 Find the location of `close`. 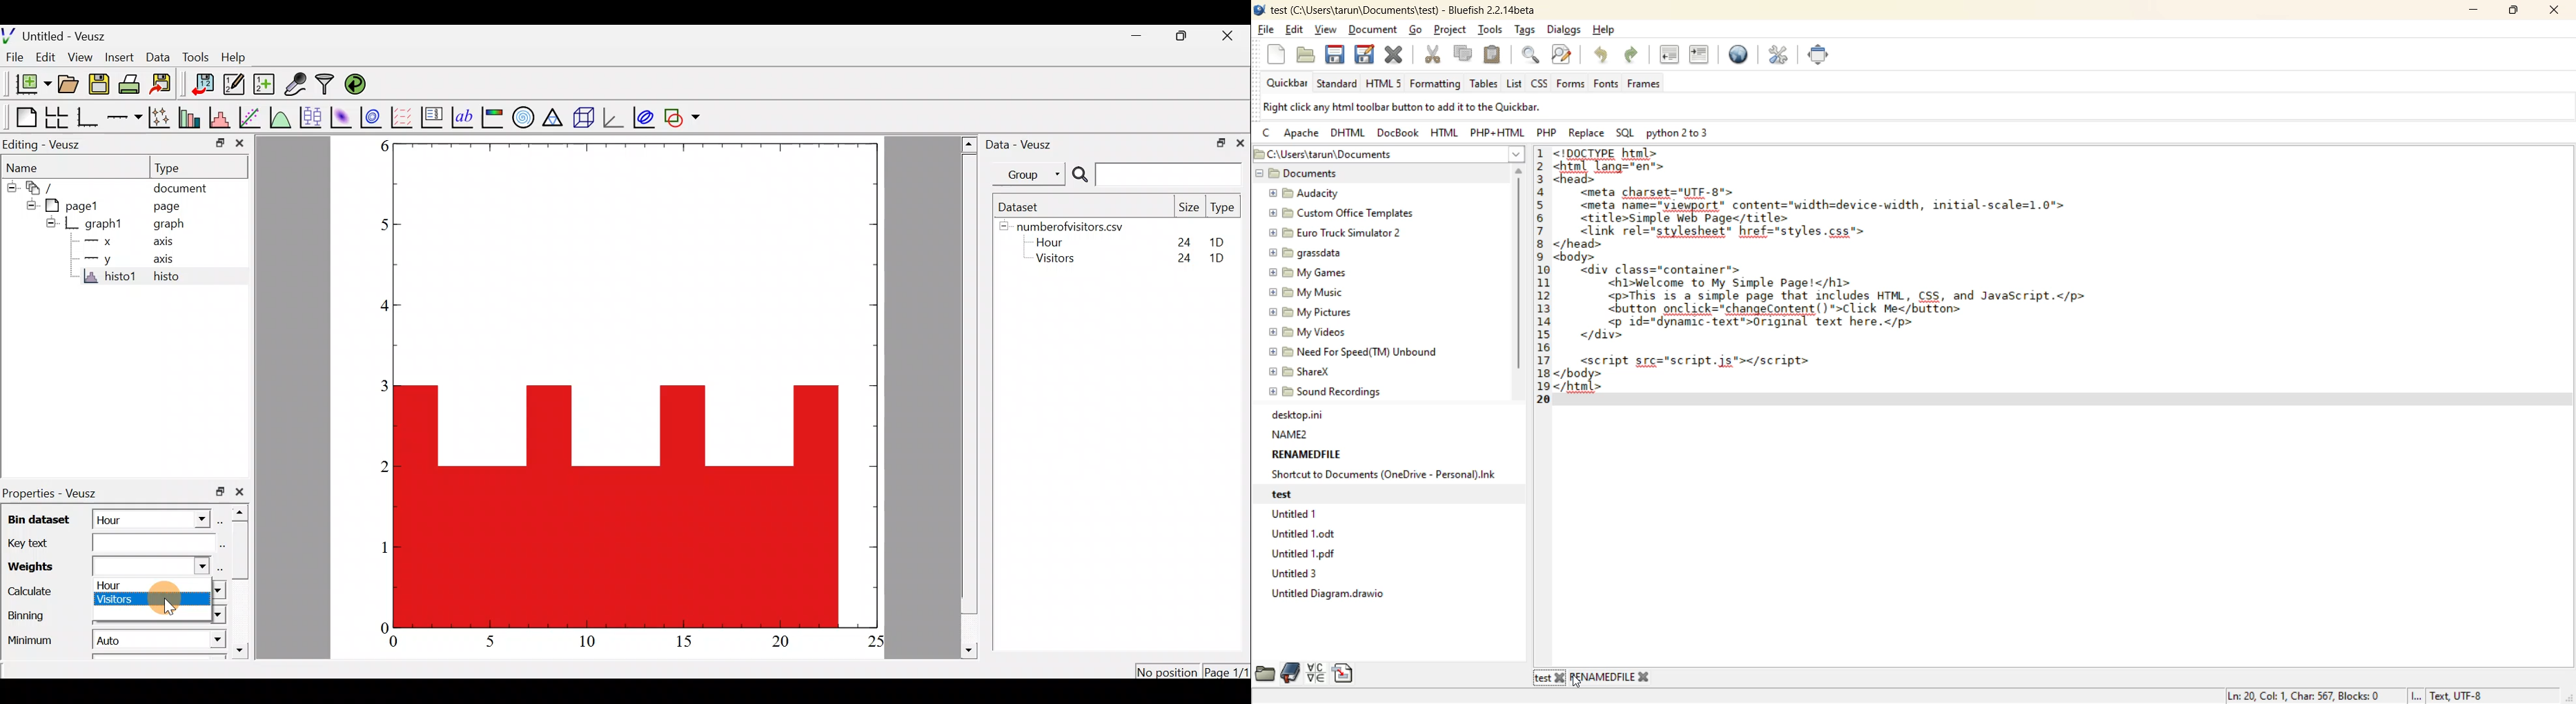

close is located at coordinates (1230, 38).